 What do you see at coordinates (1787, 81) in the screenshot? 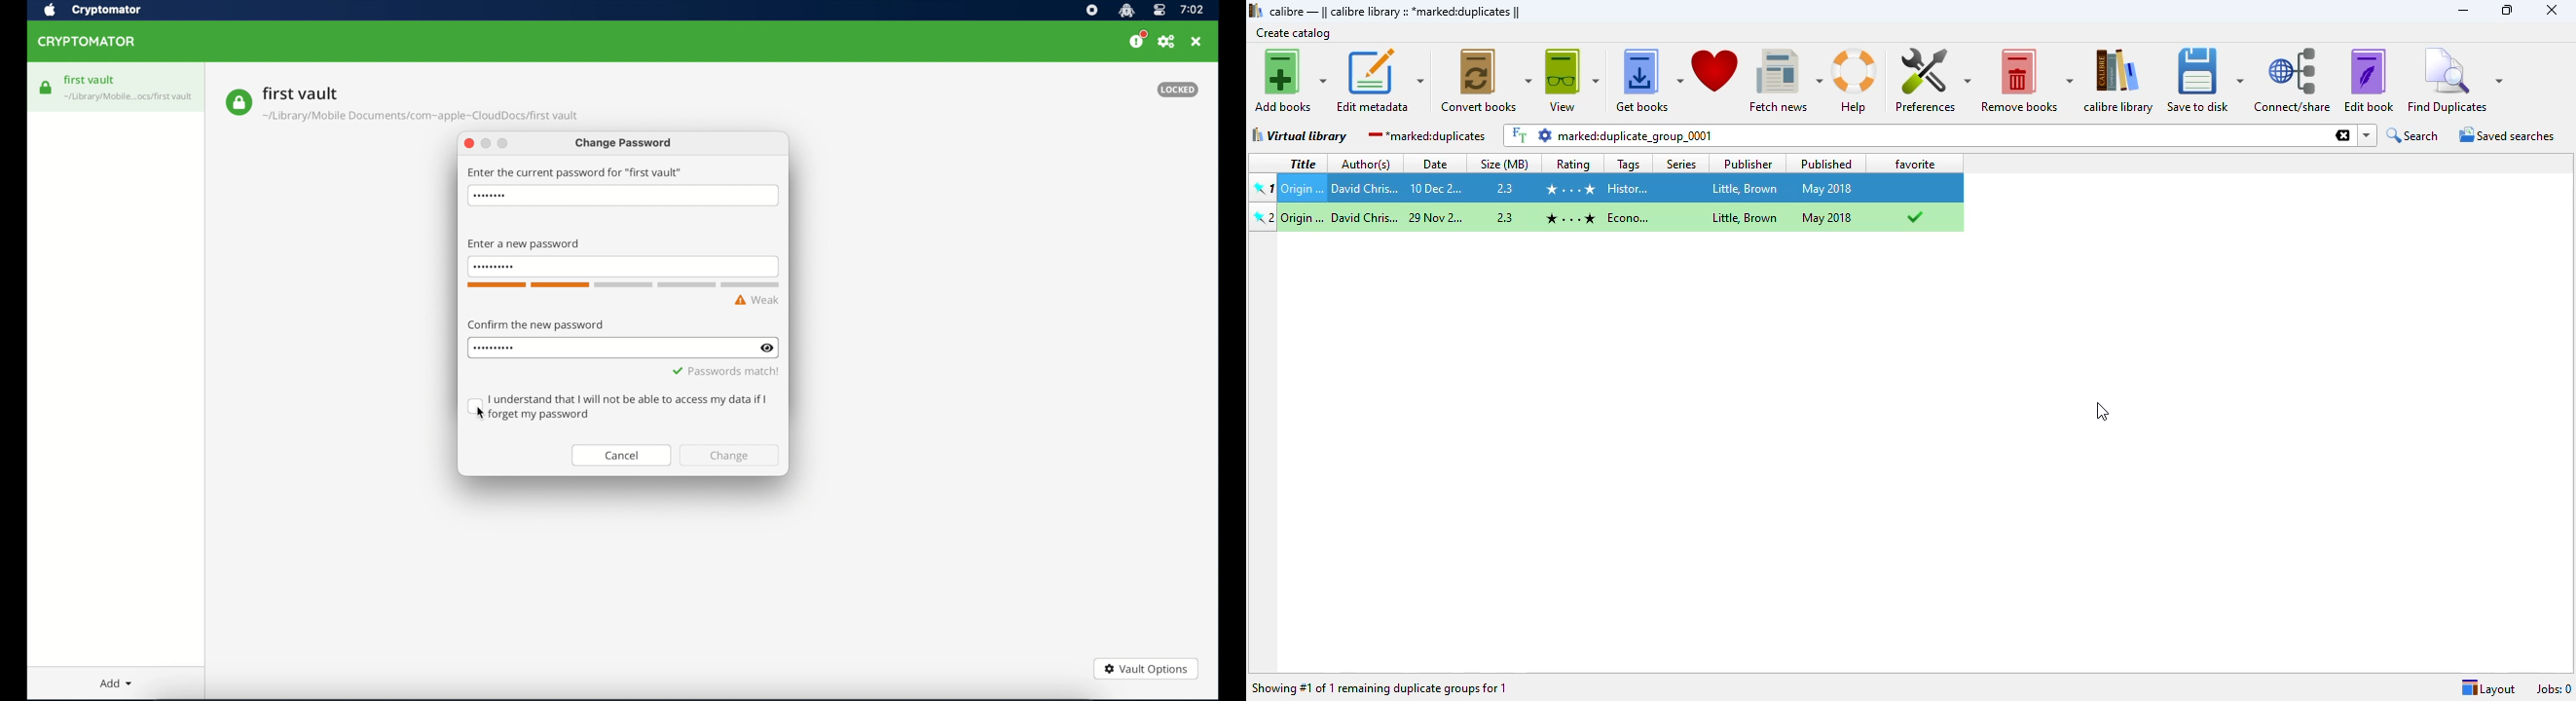
I see `fetch news` at bounding box center [1787, 81].